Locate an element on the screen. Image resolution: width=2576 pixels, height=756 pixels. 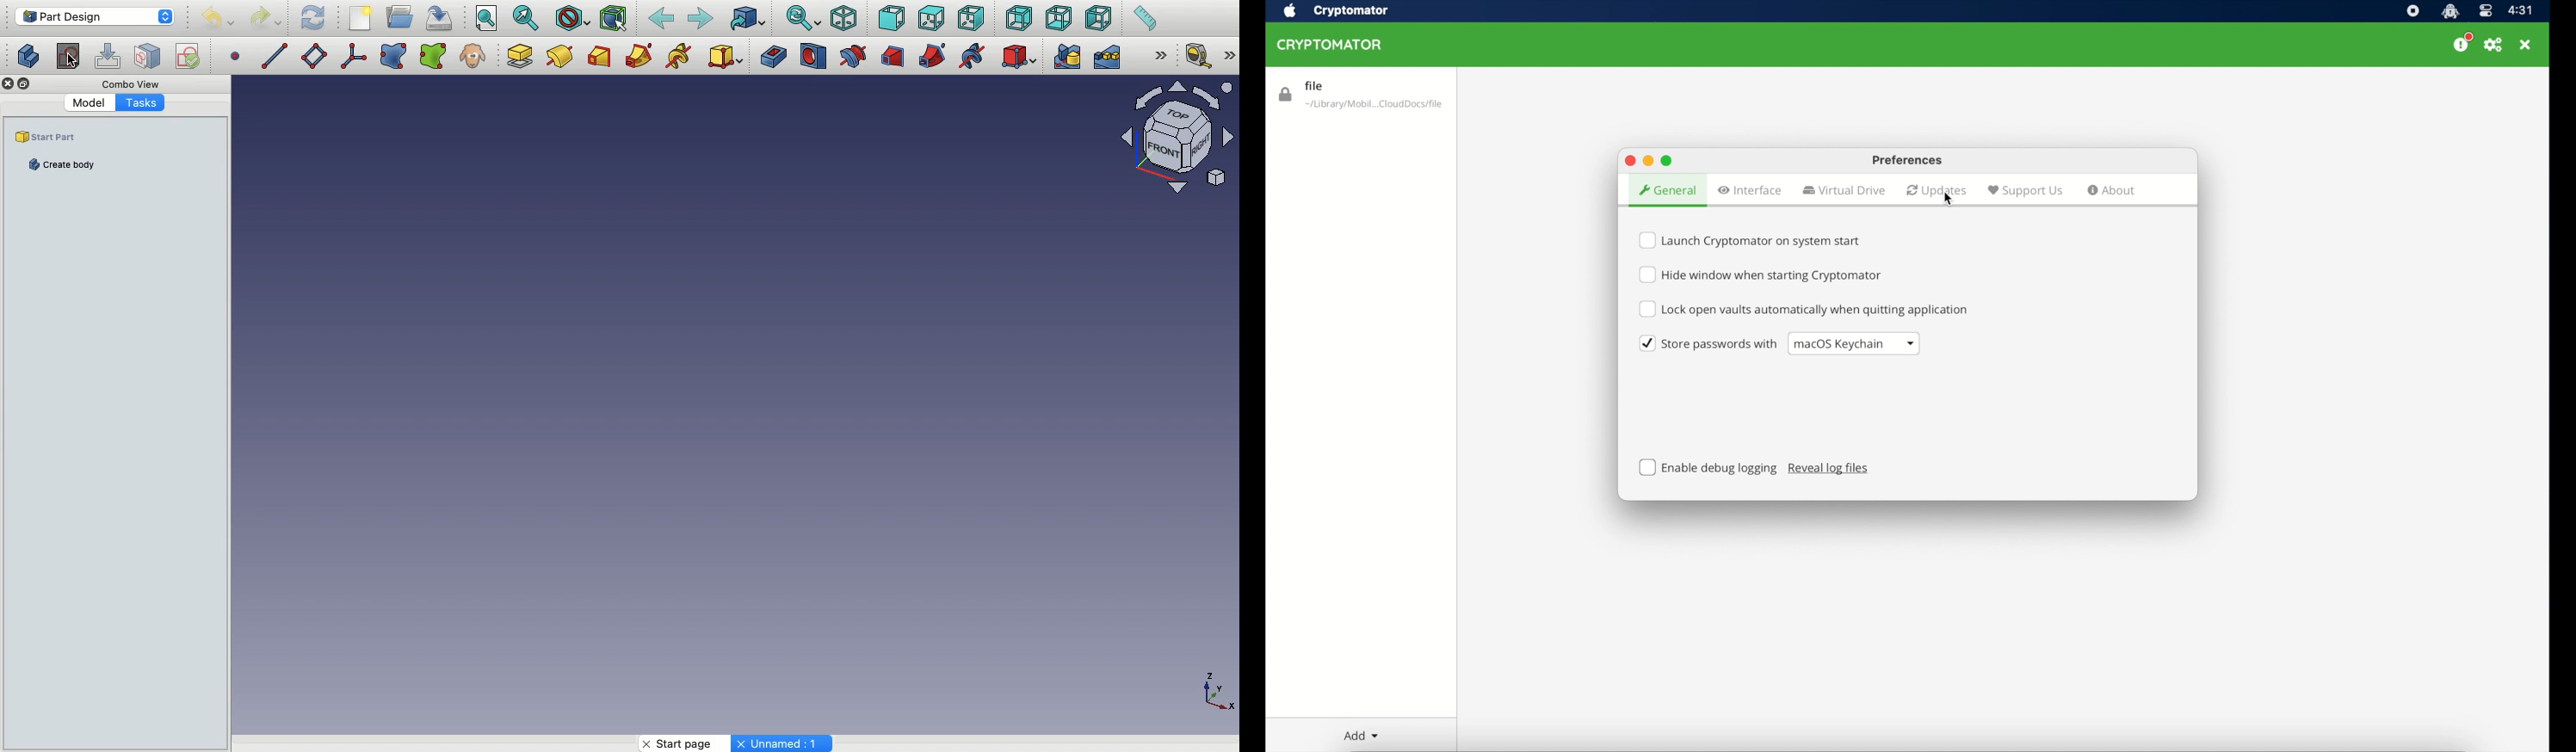
interface is located at coordinates (1750, 190).